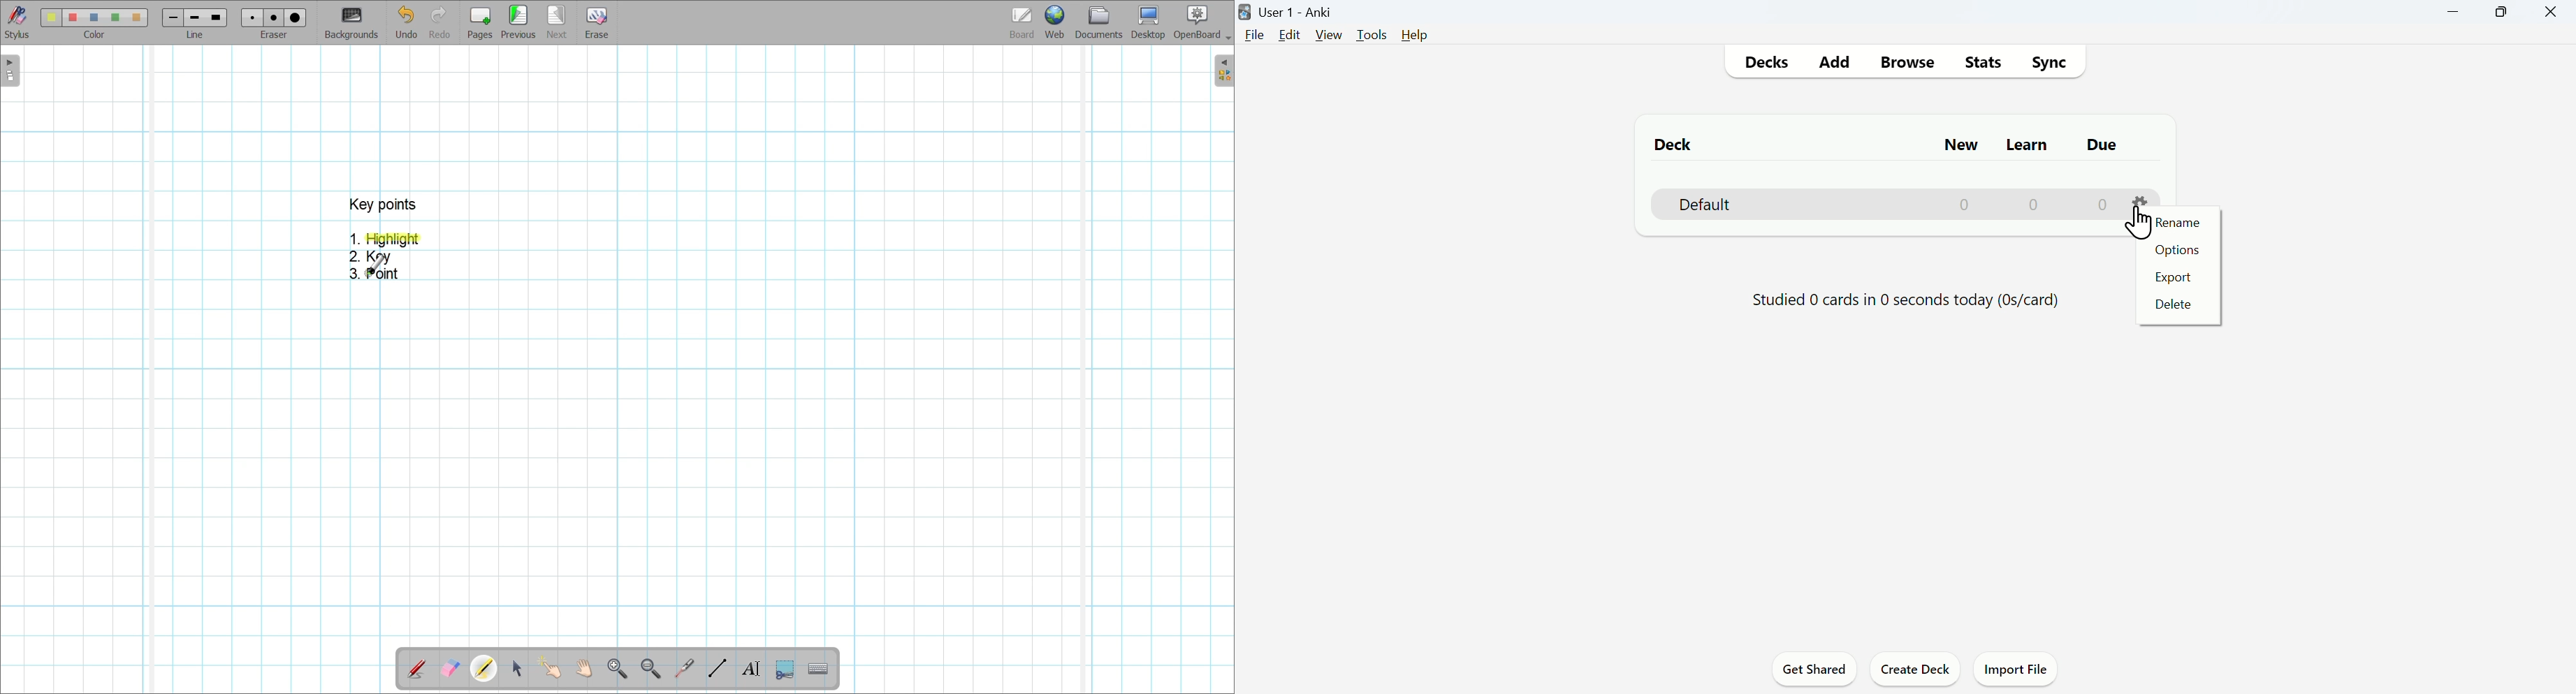 Image resolution: width=2576 pixels, height=700 pixels. Describe the element at coordinates (1675, 143) in the screenshot. I see `Deck` at that location.